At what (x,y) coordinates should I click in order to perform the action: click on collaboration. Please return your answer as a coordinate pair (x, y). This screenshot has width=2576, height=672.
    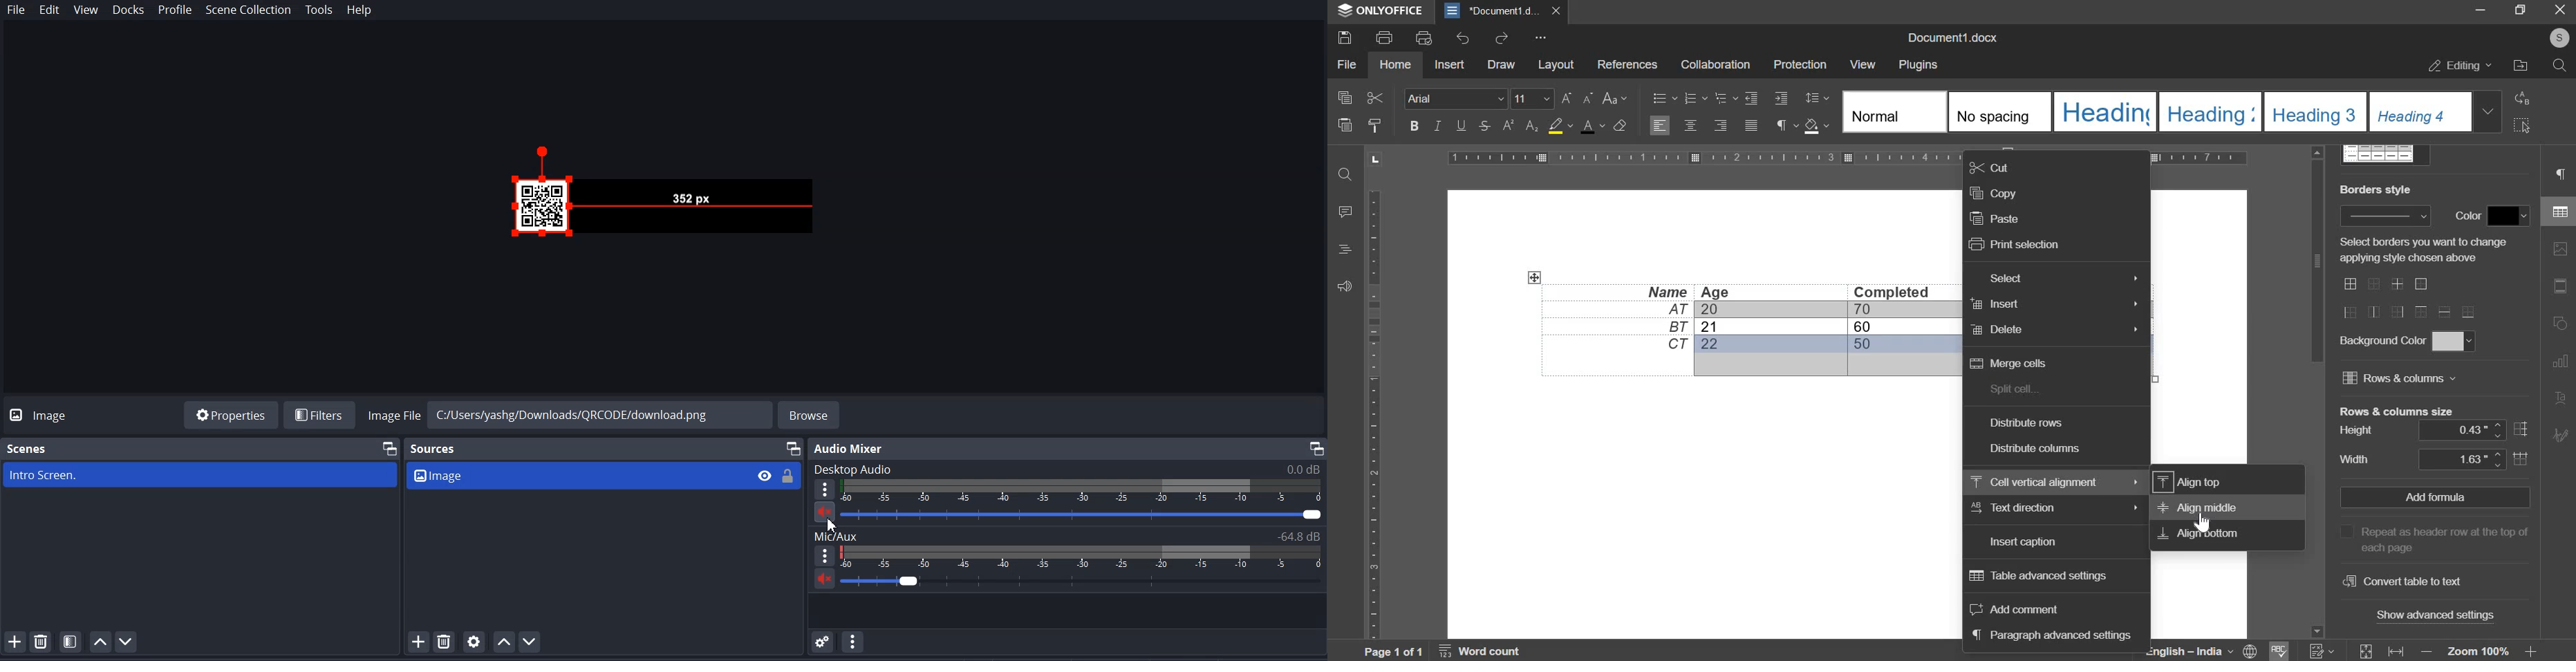
    Looking at the image, I should click on (1715, 64).